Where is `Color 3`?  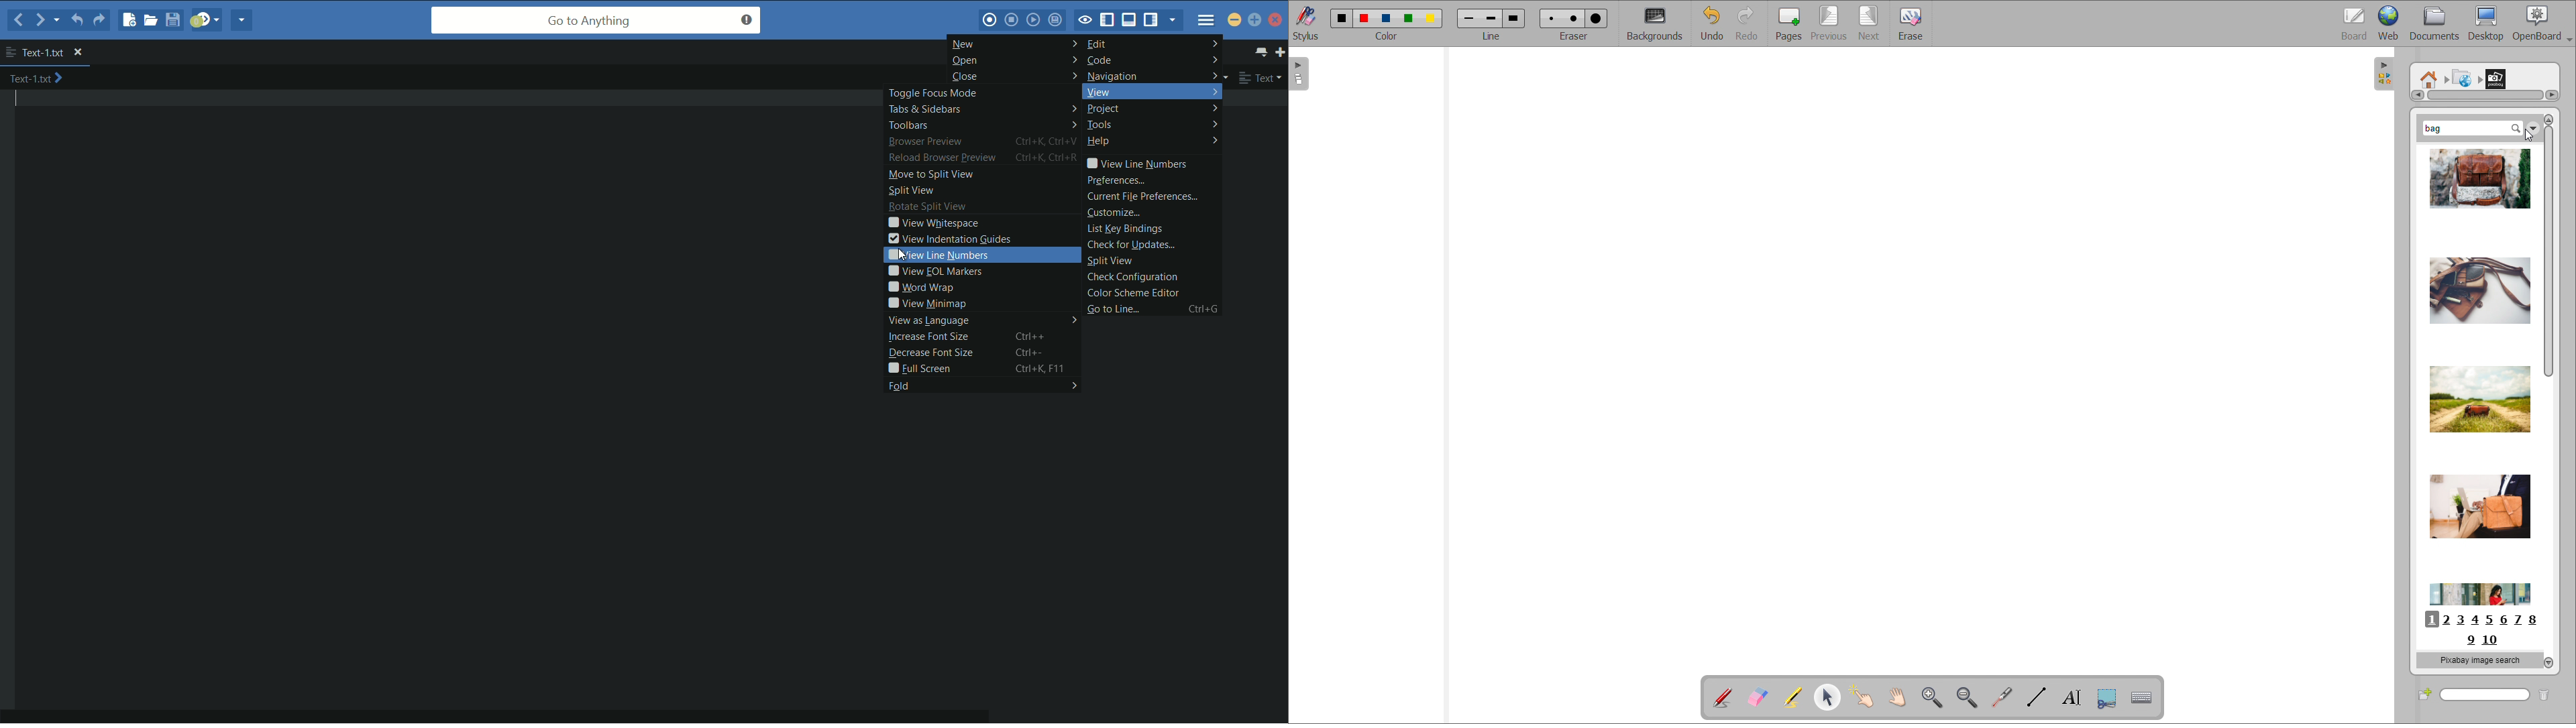
Color 3 is located at coordinates (1385, 18).